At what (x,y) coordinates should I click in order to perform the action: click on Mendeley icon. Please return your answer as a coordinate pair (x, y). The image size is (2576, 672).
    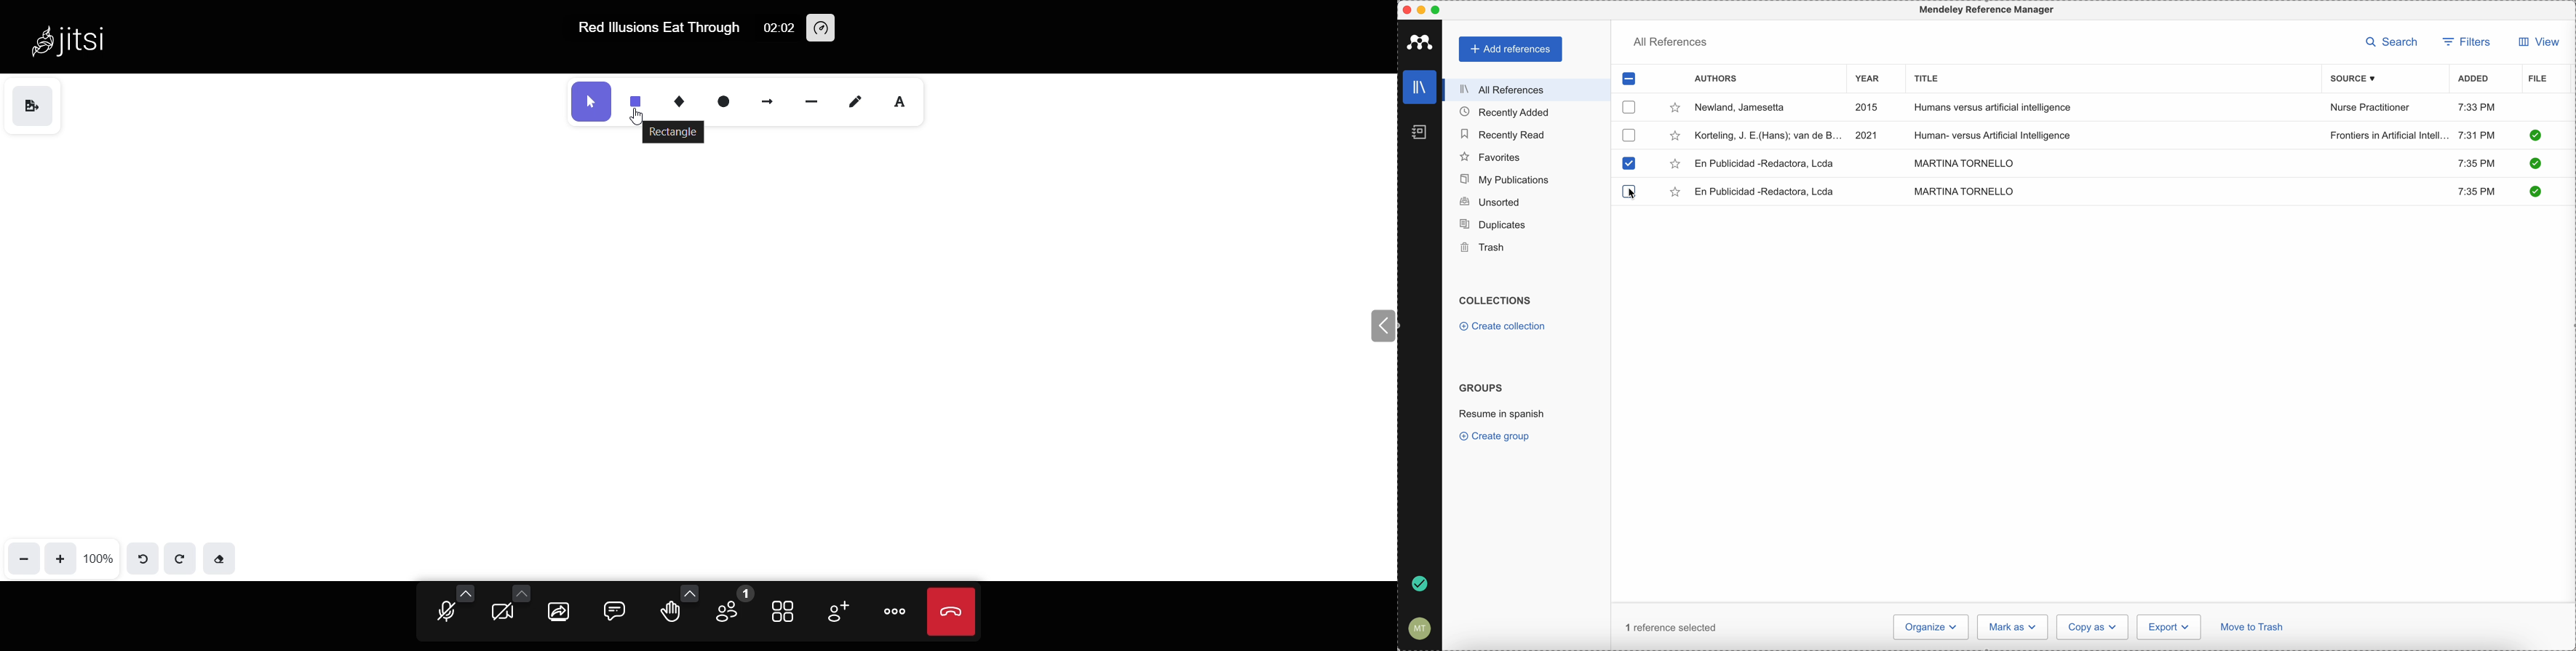
    Looking at the image, I should click on (1420, 40).